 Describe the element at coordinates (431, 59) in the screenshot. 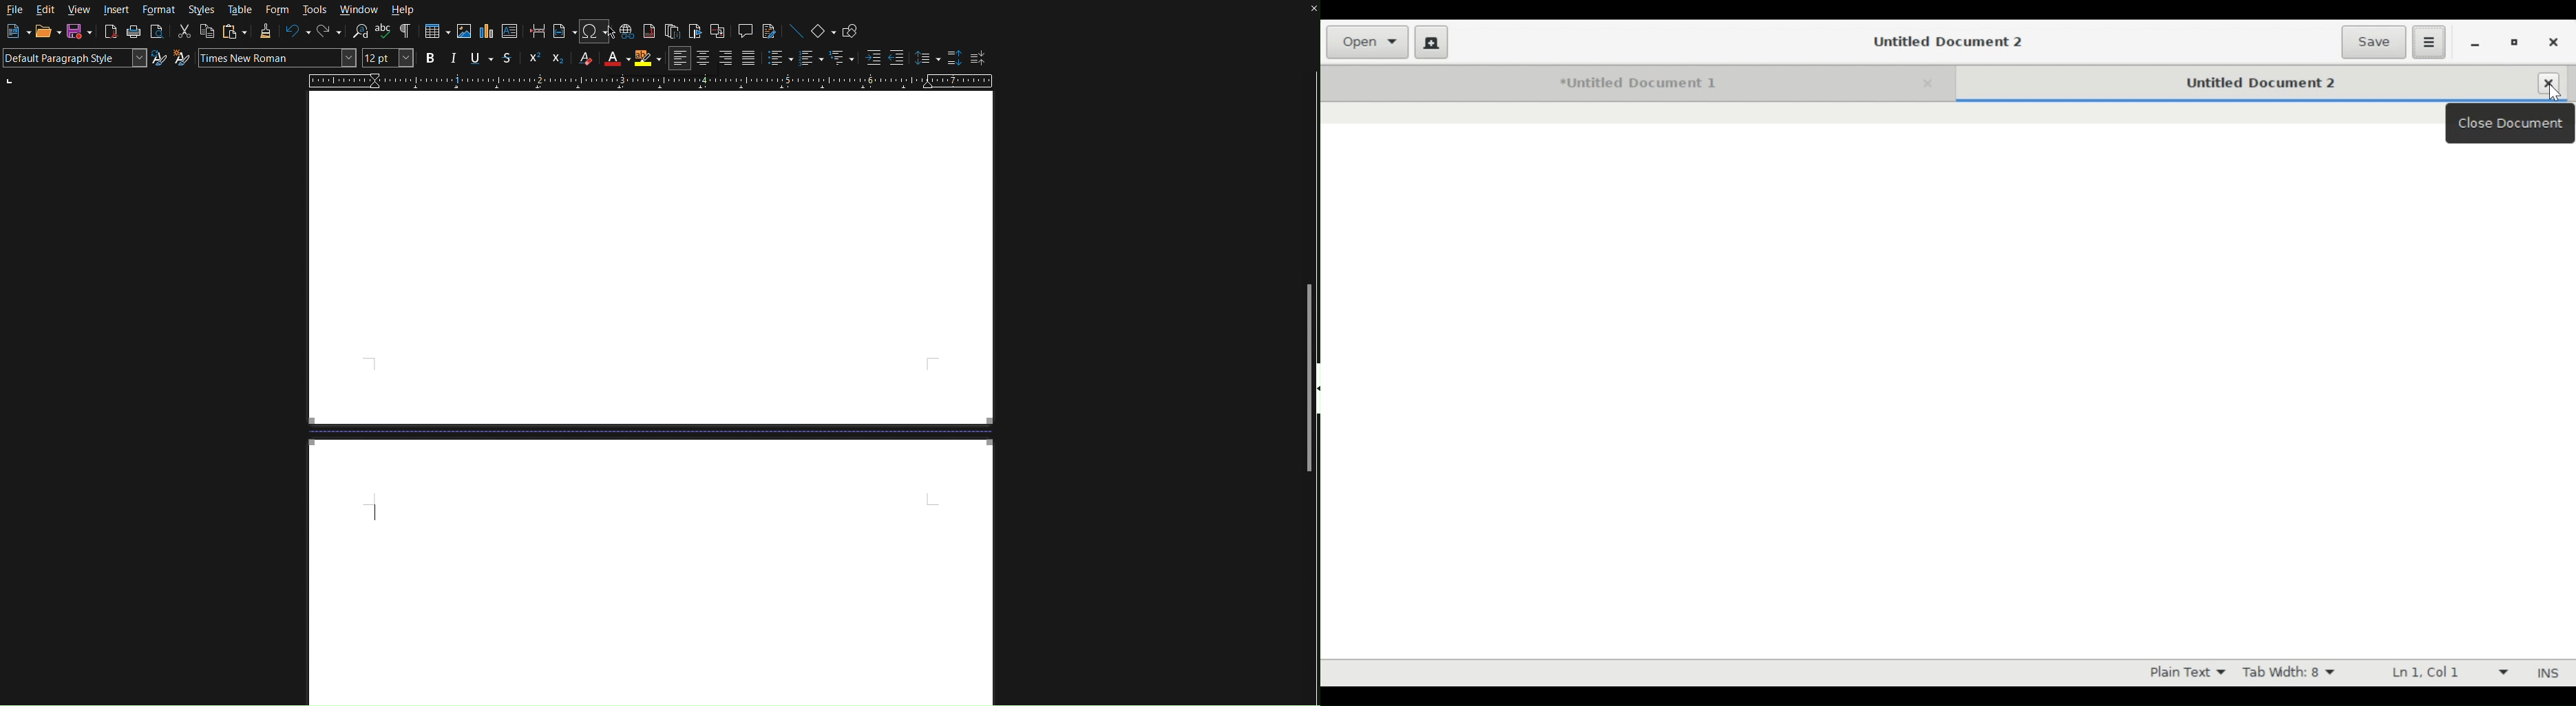

I see `Bold` at that location.